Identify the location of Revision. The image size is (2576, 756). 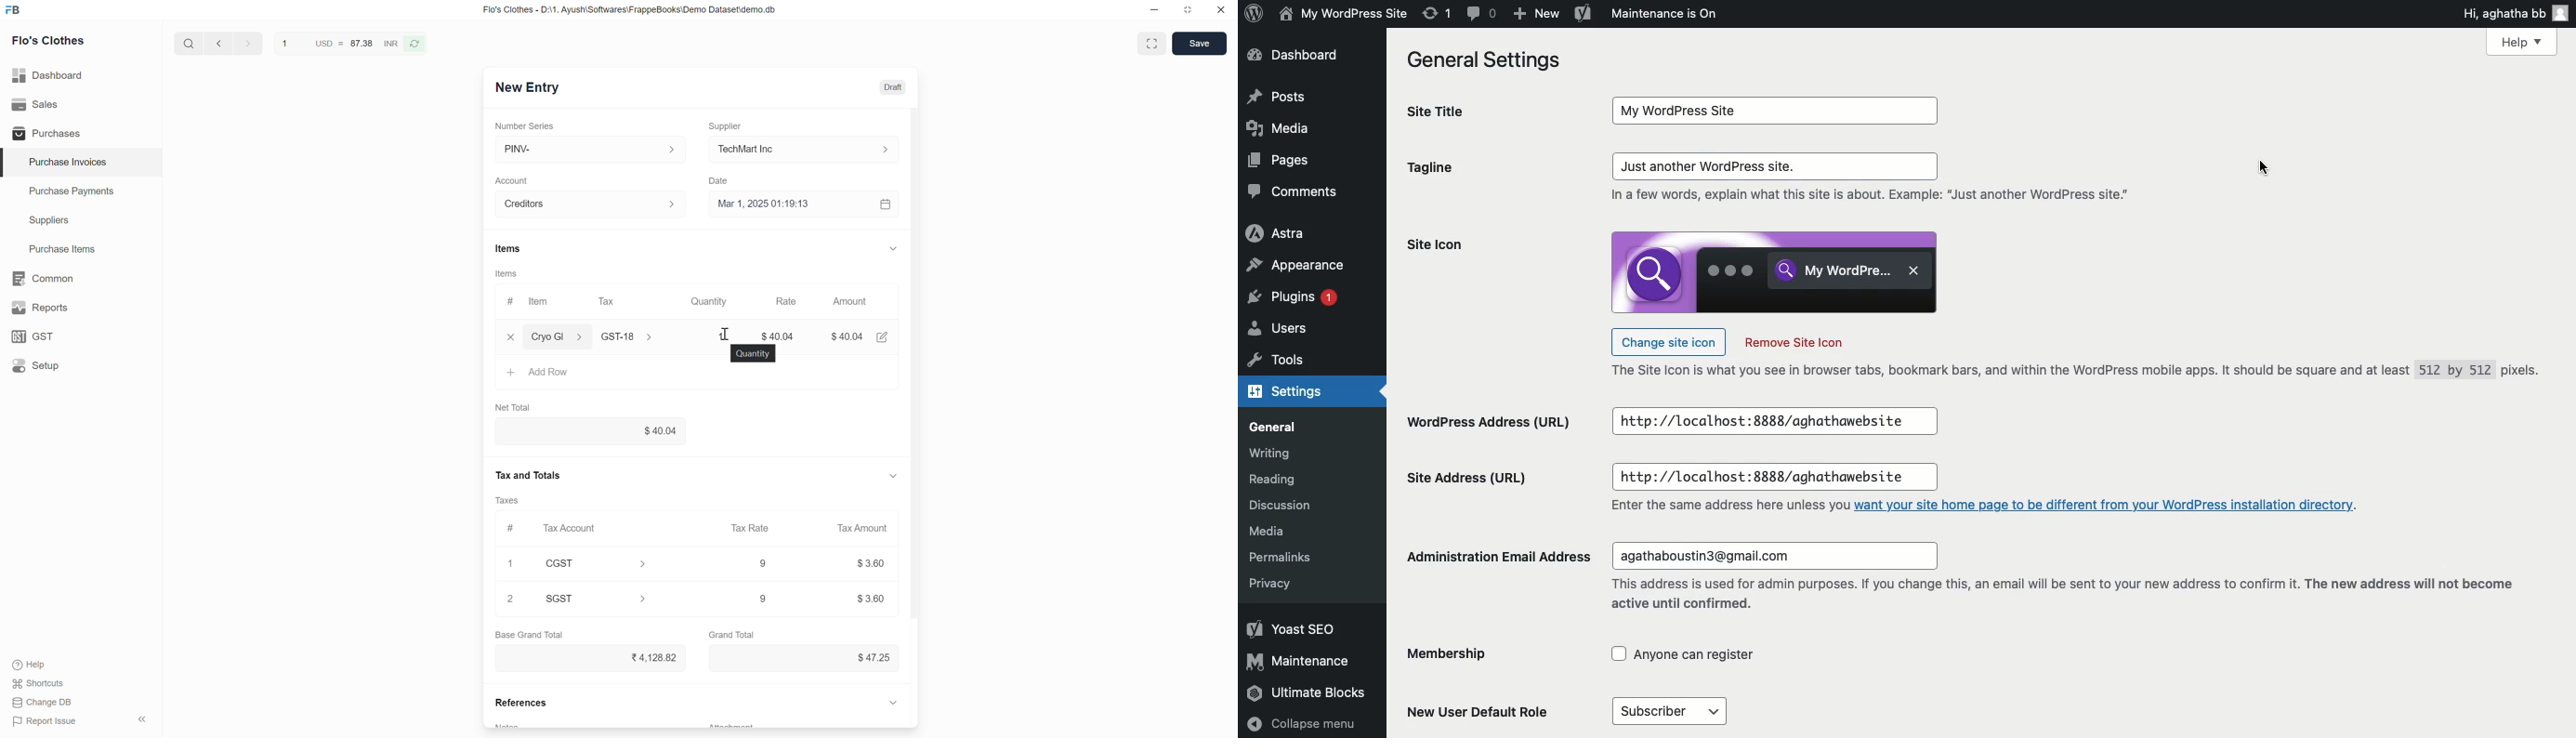
(1438, 13).